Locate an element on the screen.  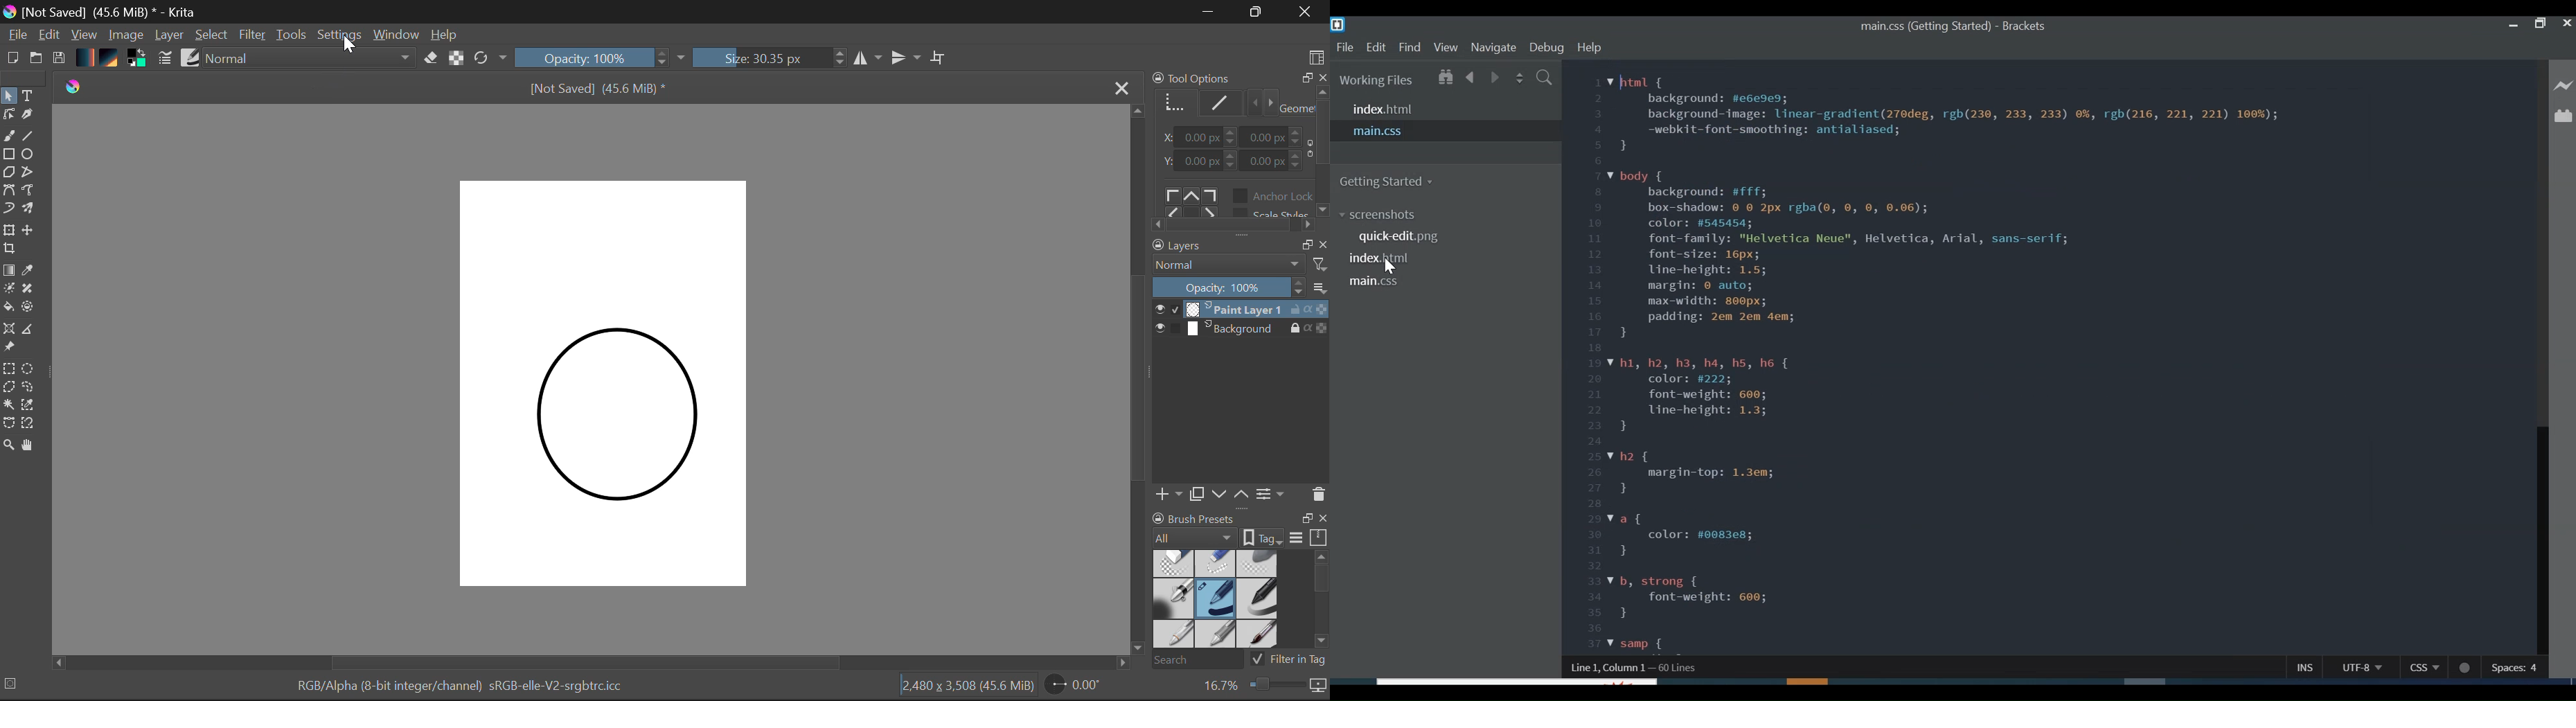
Assistant Tool is located at coordinates (10, 330).